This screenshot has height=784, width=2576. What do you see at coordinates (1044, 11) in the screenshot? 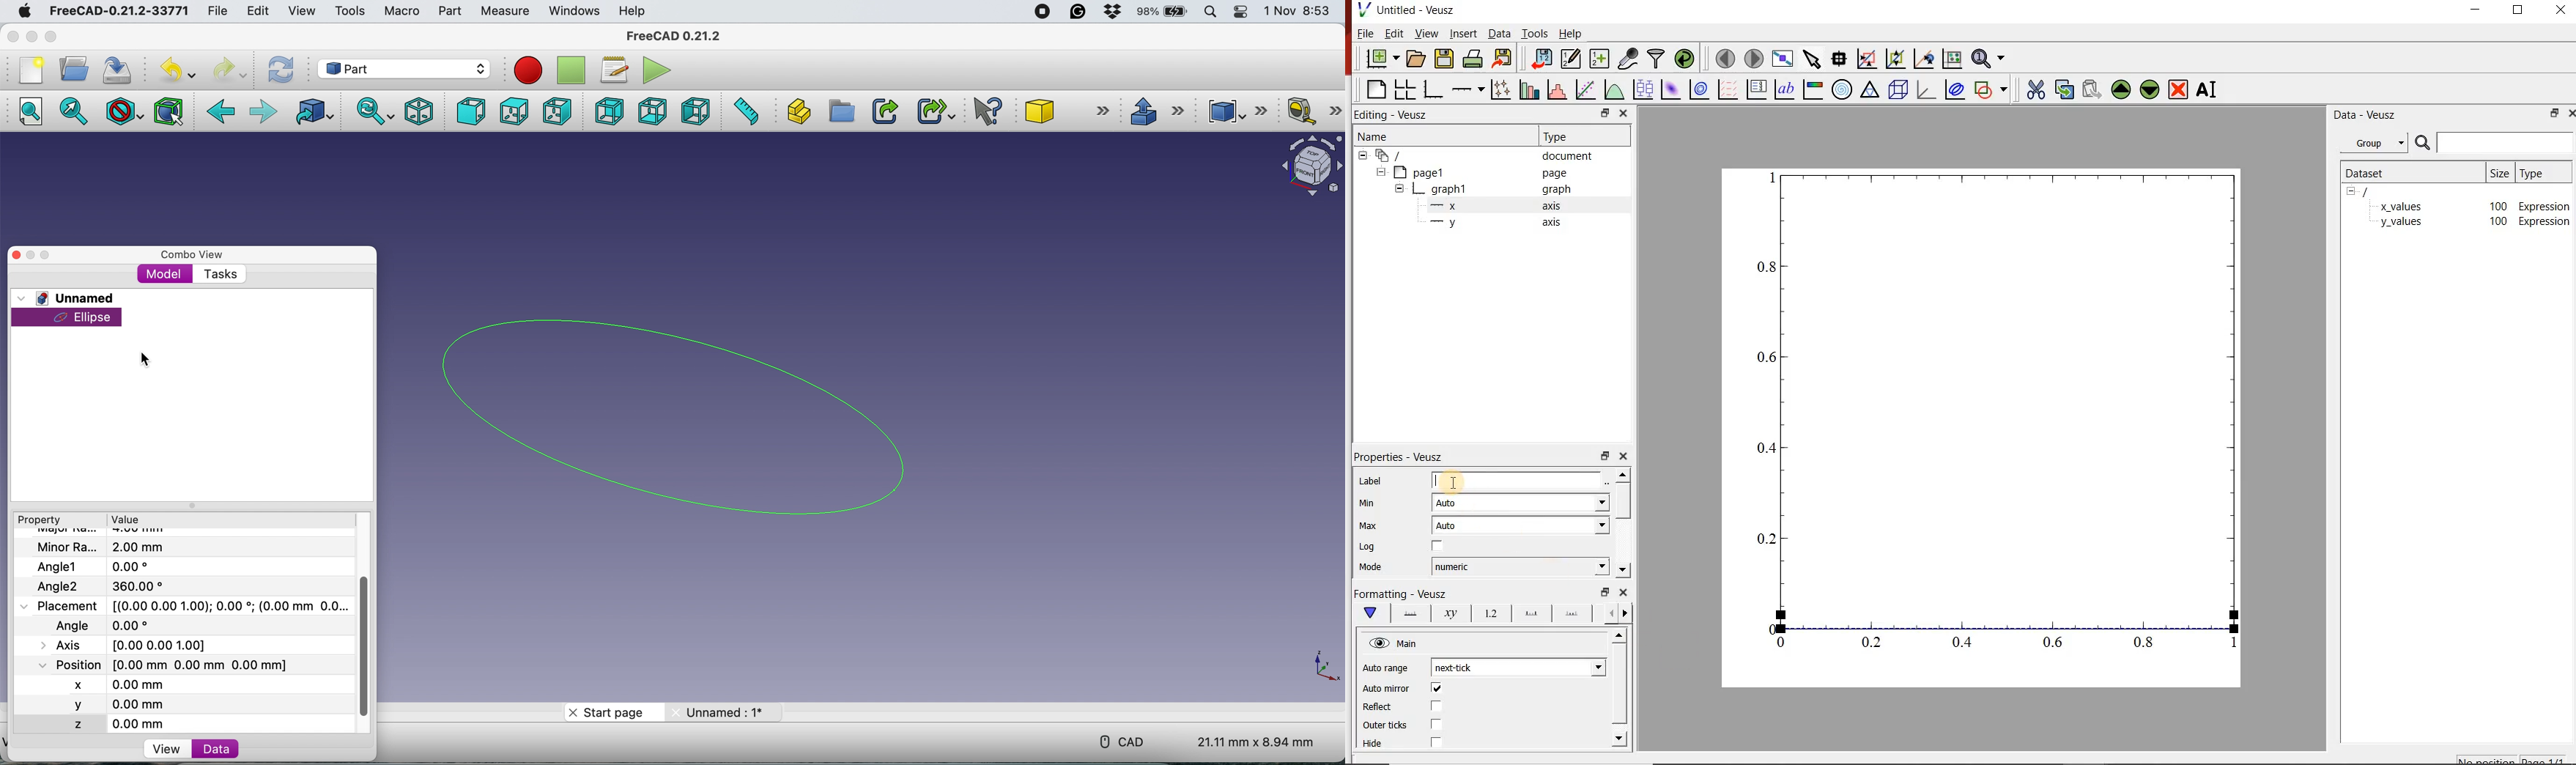
I see `screen recorder` at bounding box center [1044, 11].